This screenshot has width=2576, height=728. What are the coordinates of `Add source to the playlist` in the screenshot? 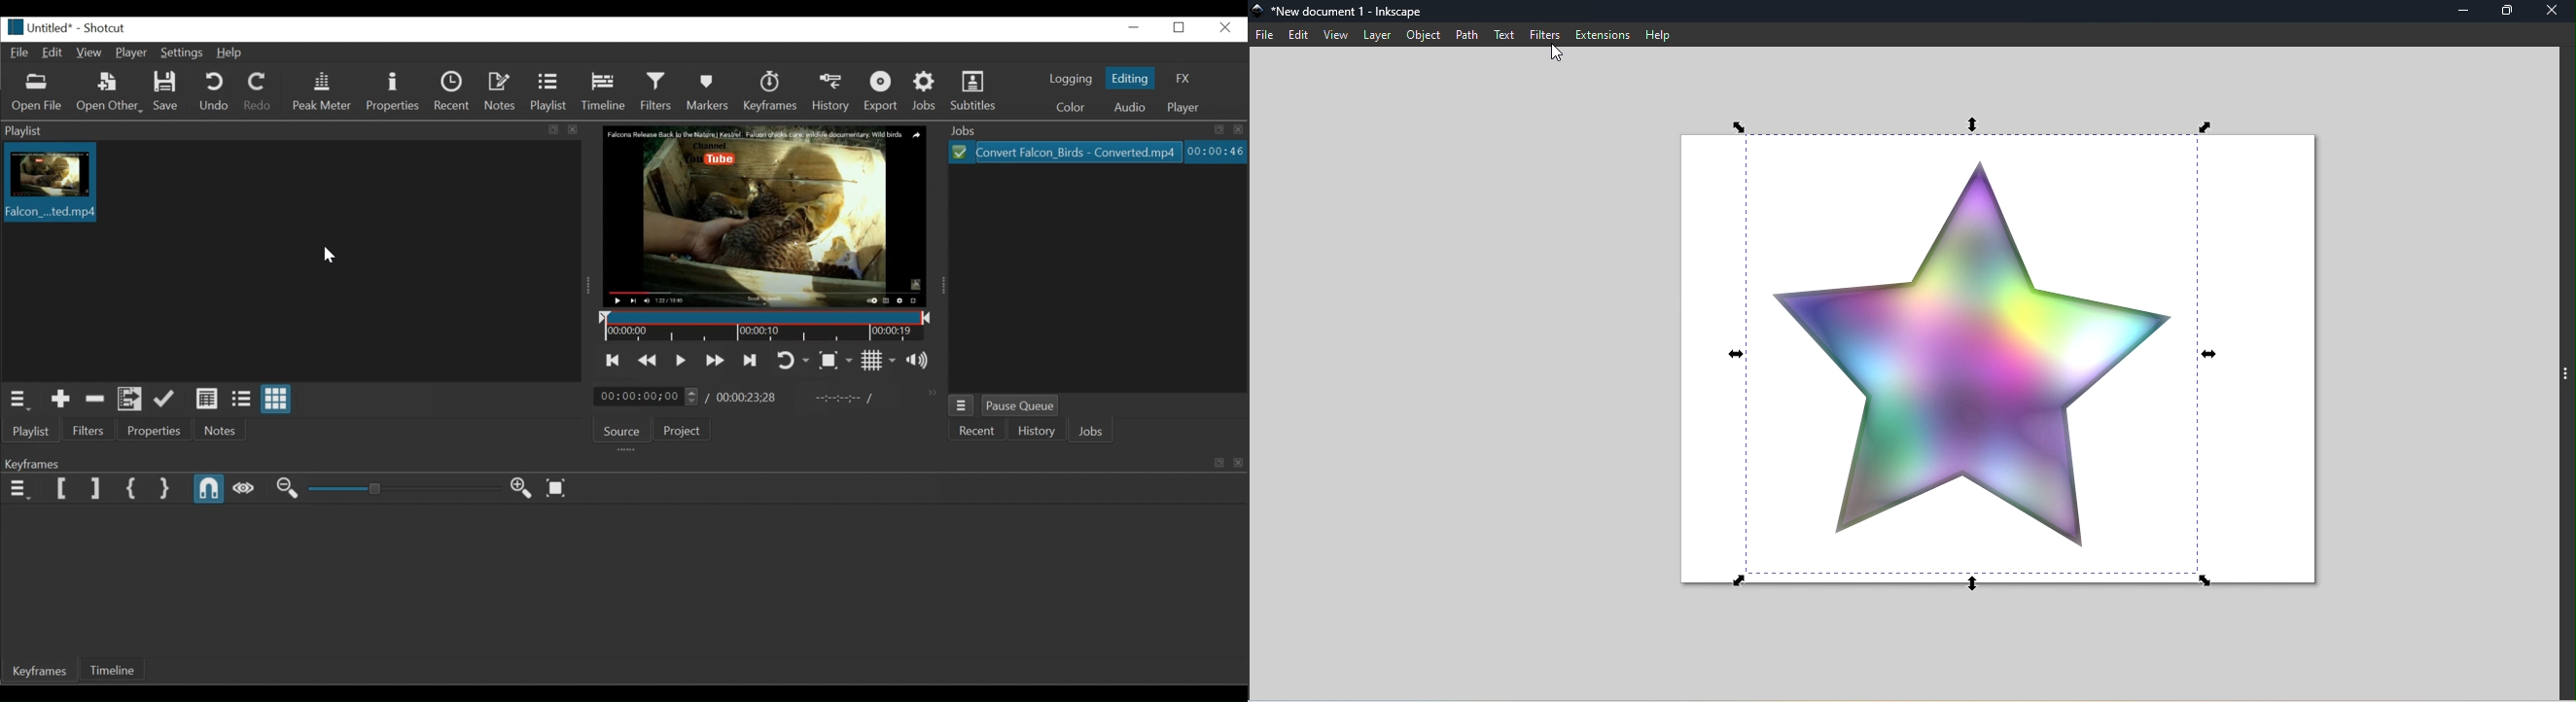 It's located at (61, 398).